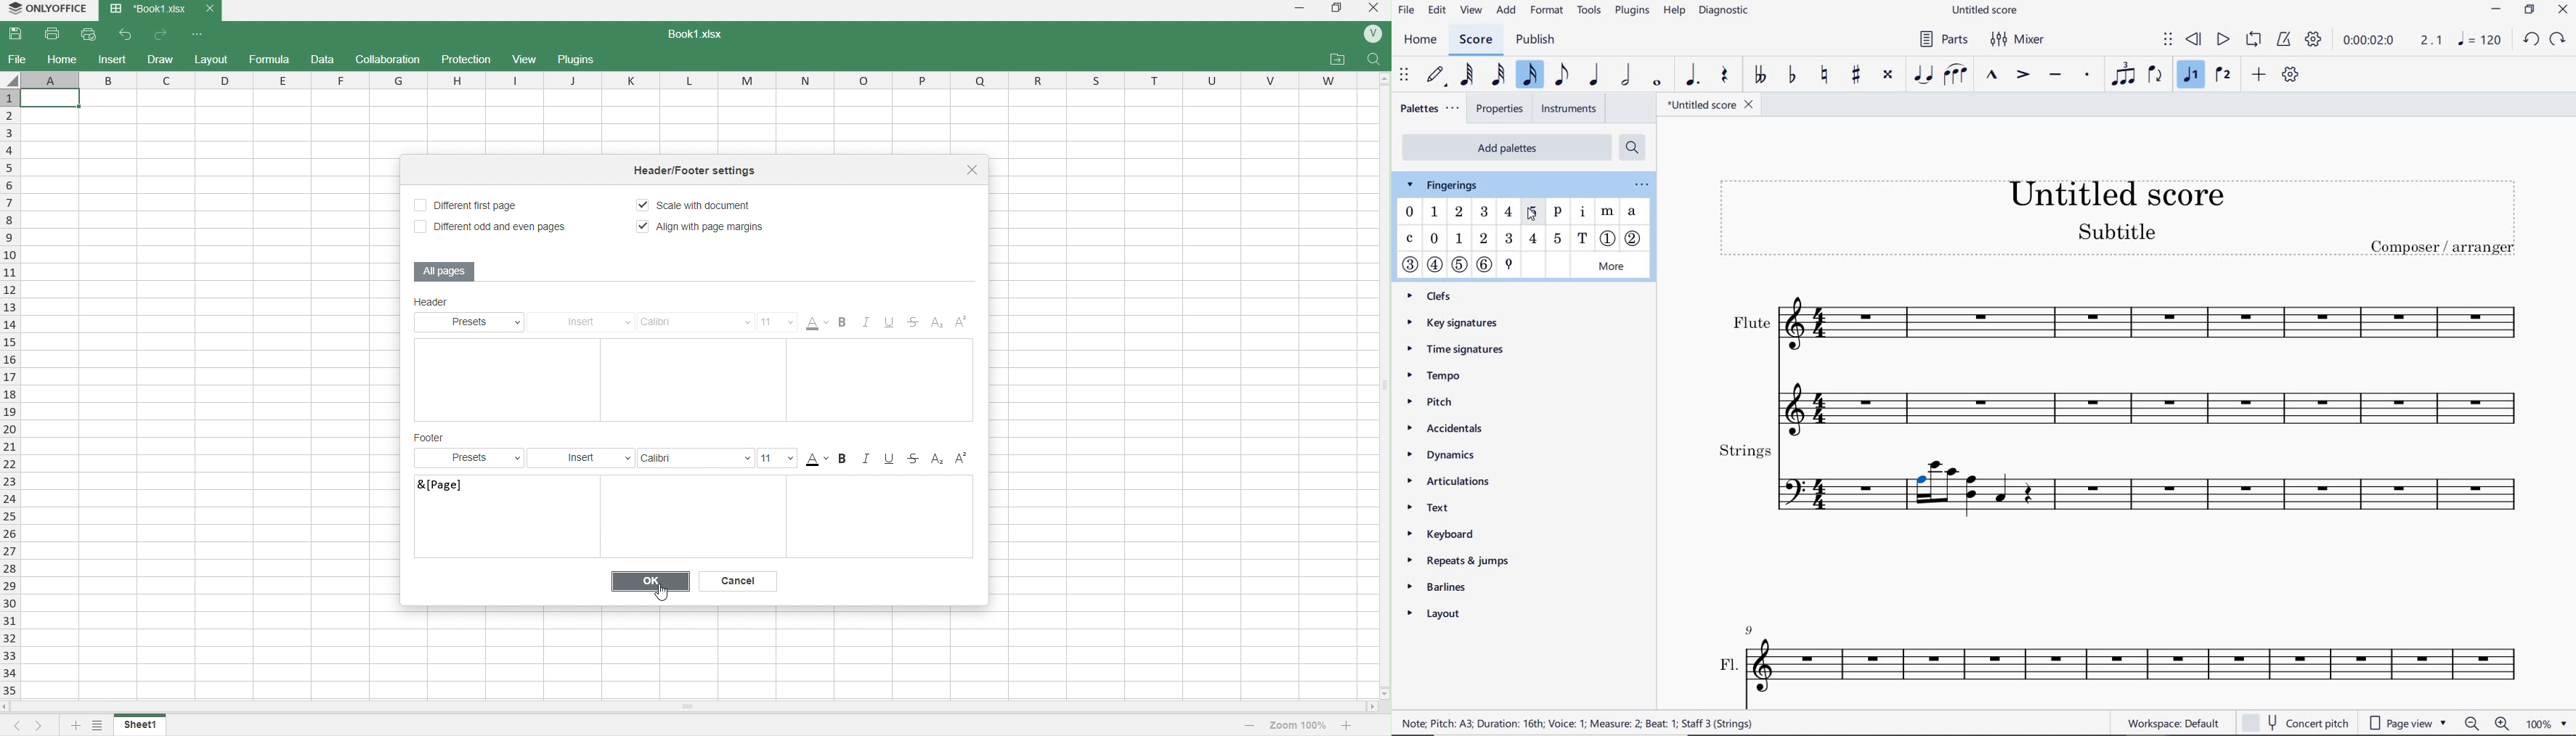 Image resolution: width=2576 pixels, height=756 pixels. What do you see at coordinates (890, 459) in the screenshot?
I see `Underline` at bounding box center [890, 459].